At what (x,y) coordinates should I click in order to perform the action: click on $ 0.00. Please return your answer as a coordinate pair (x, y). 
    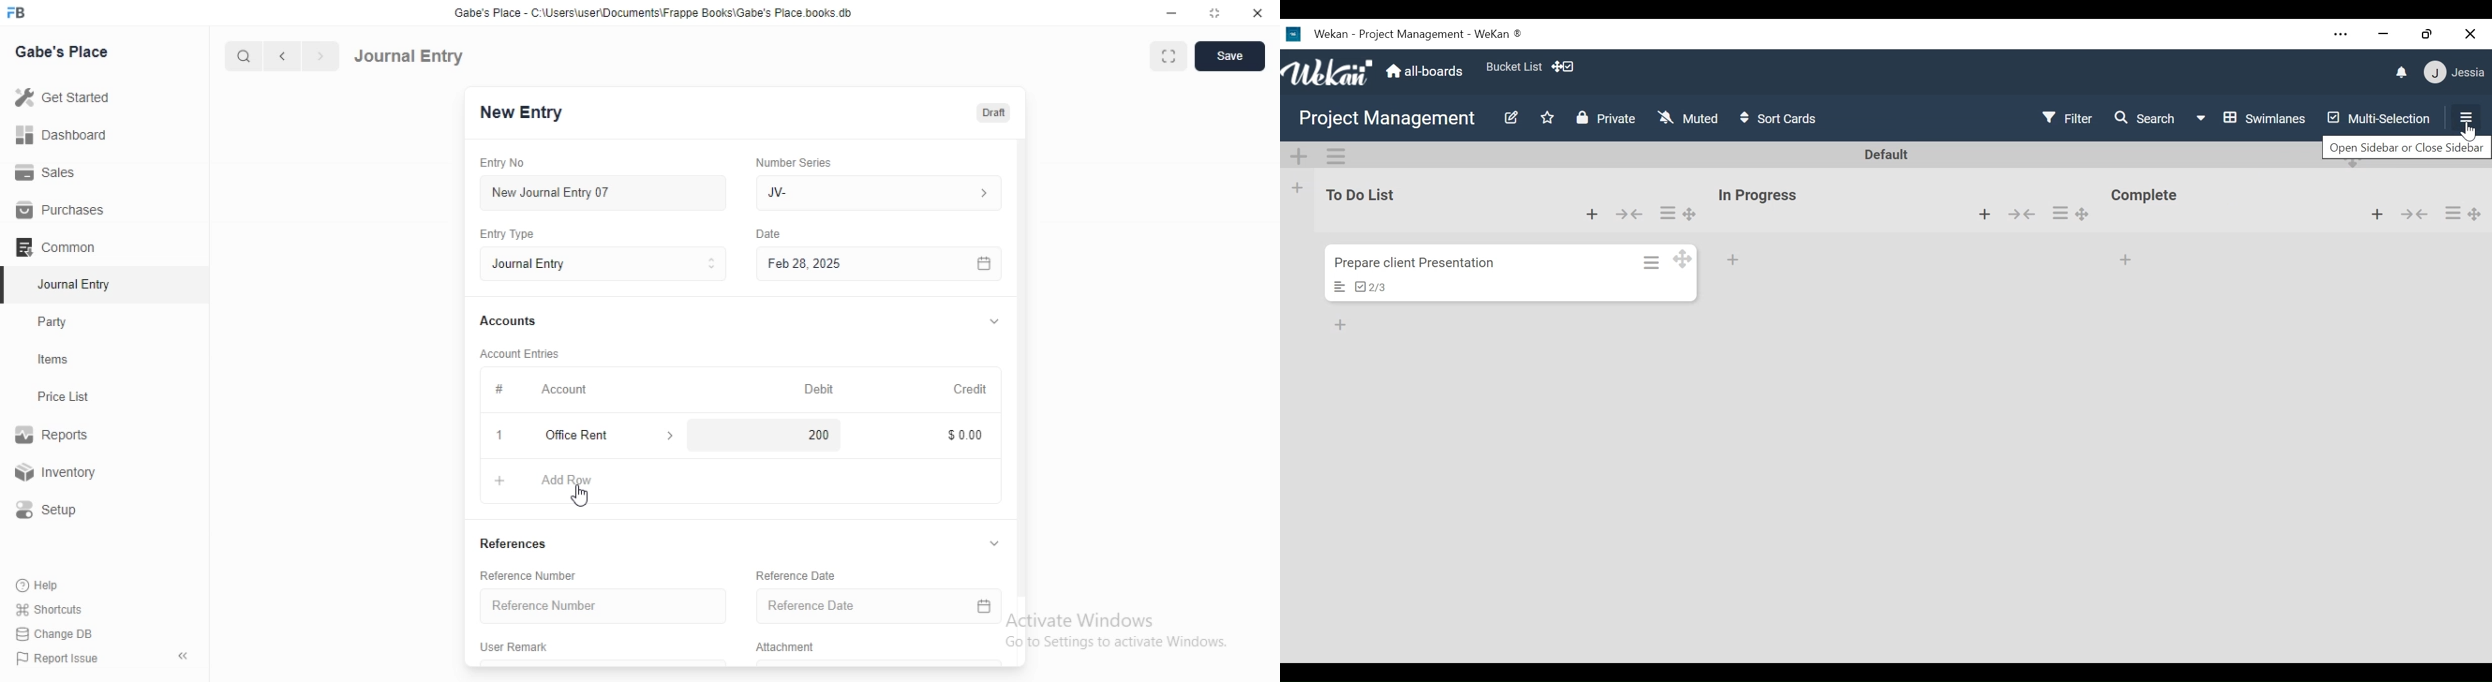
    Looking at the image, I should click on (960, 436).